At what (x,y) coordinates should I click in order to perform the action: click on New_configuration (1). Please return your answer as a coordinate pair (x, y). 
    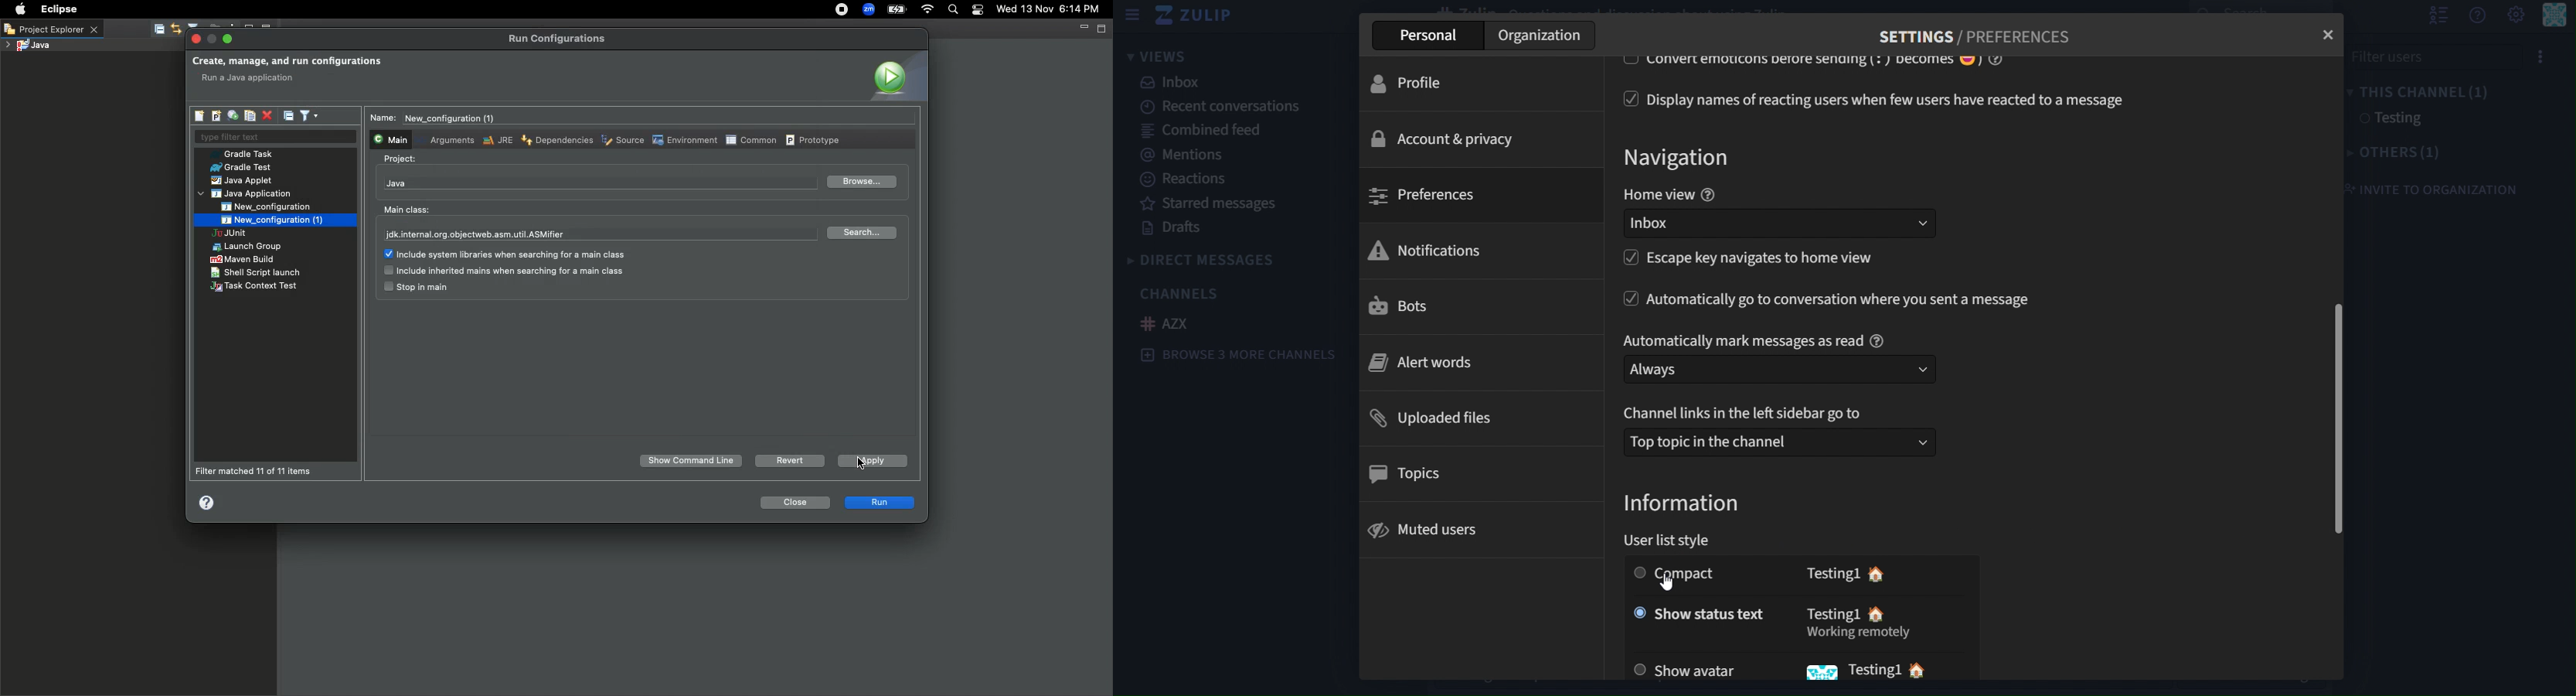
    Looking at the image, I should click on (270, 220).